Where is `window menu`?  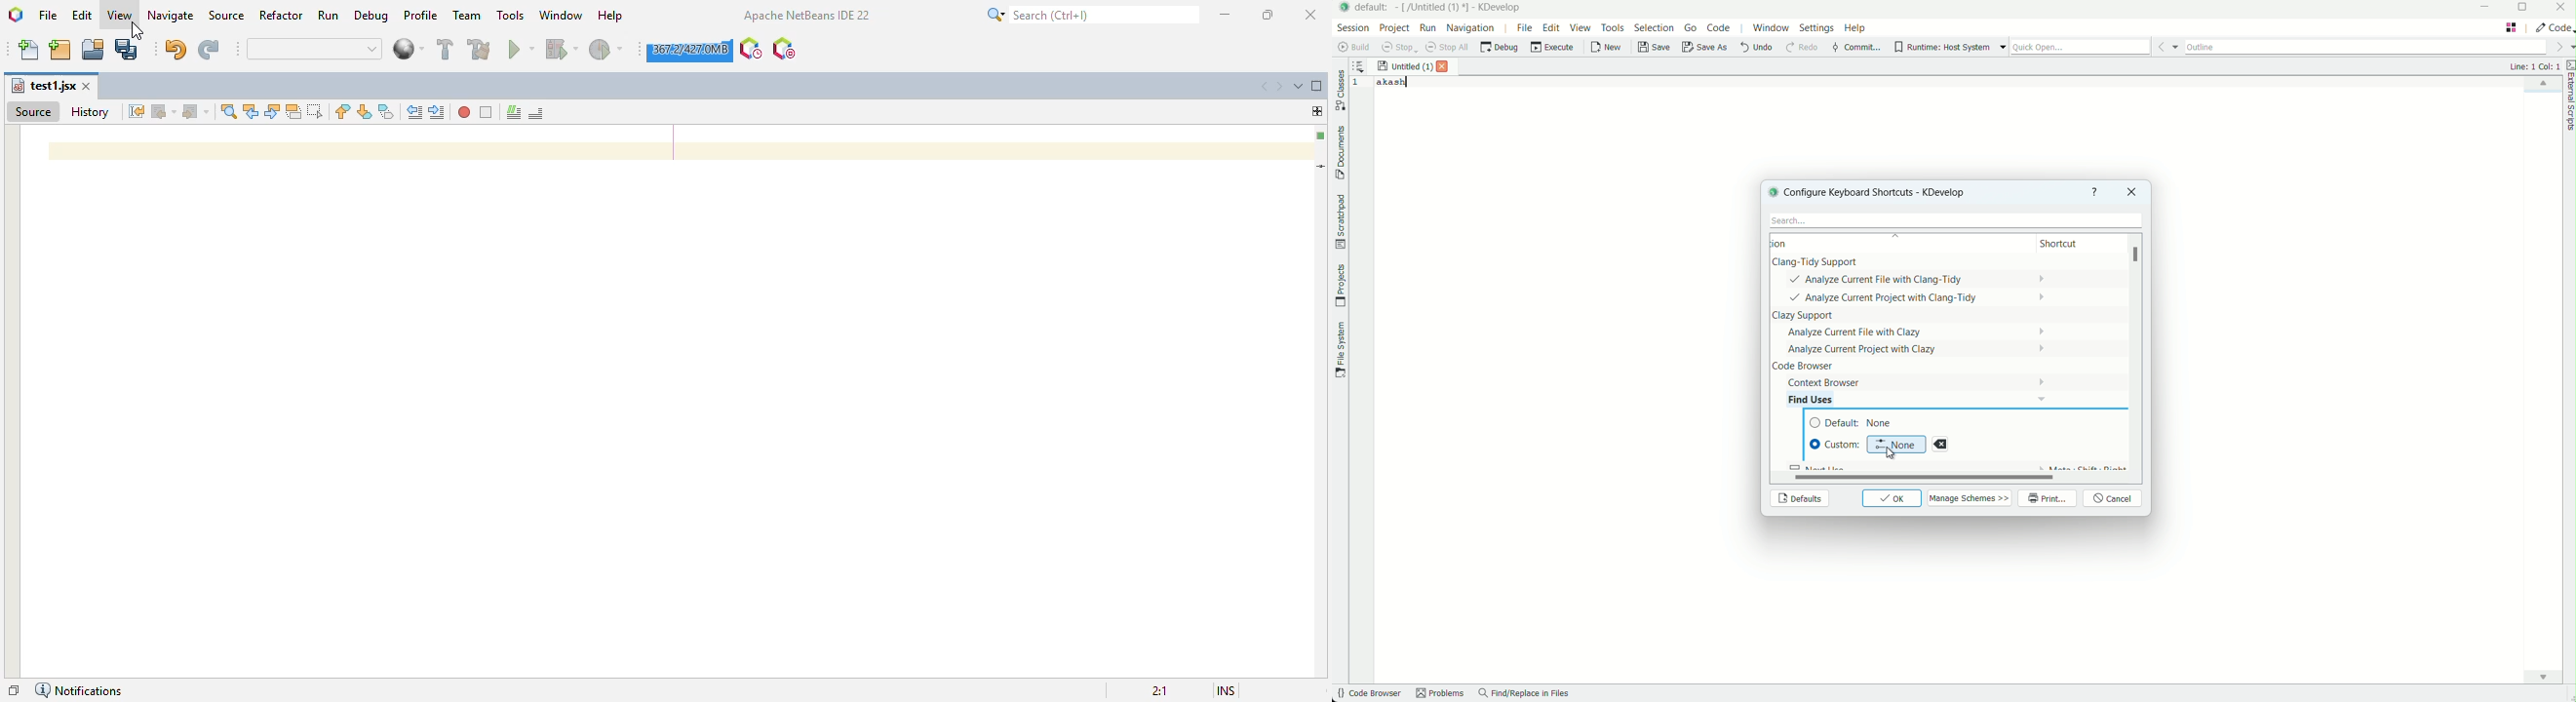 window menu is located at coordinates (1771, 30).